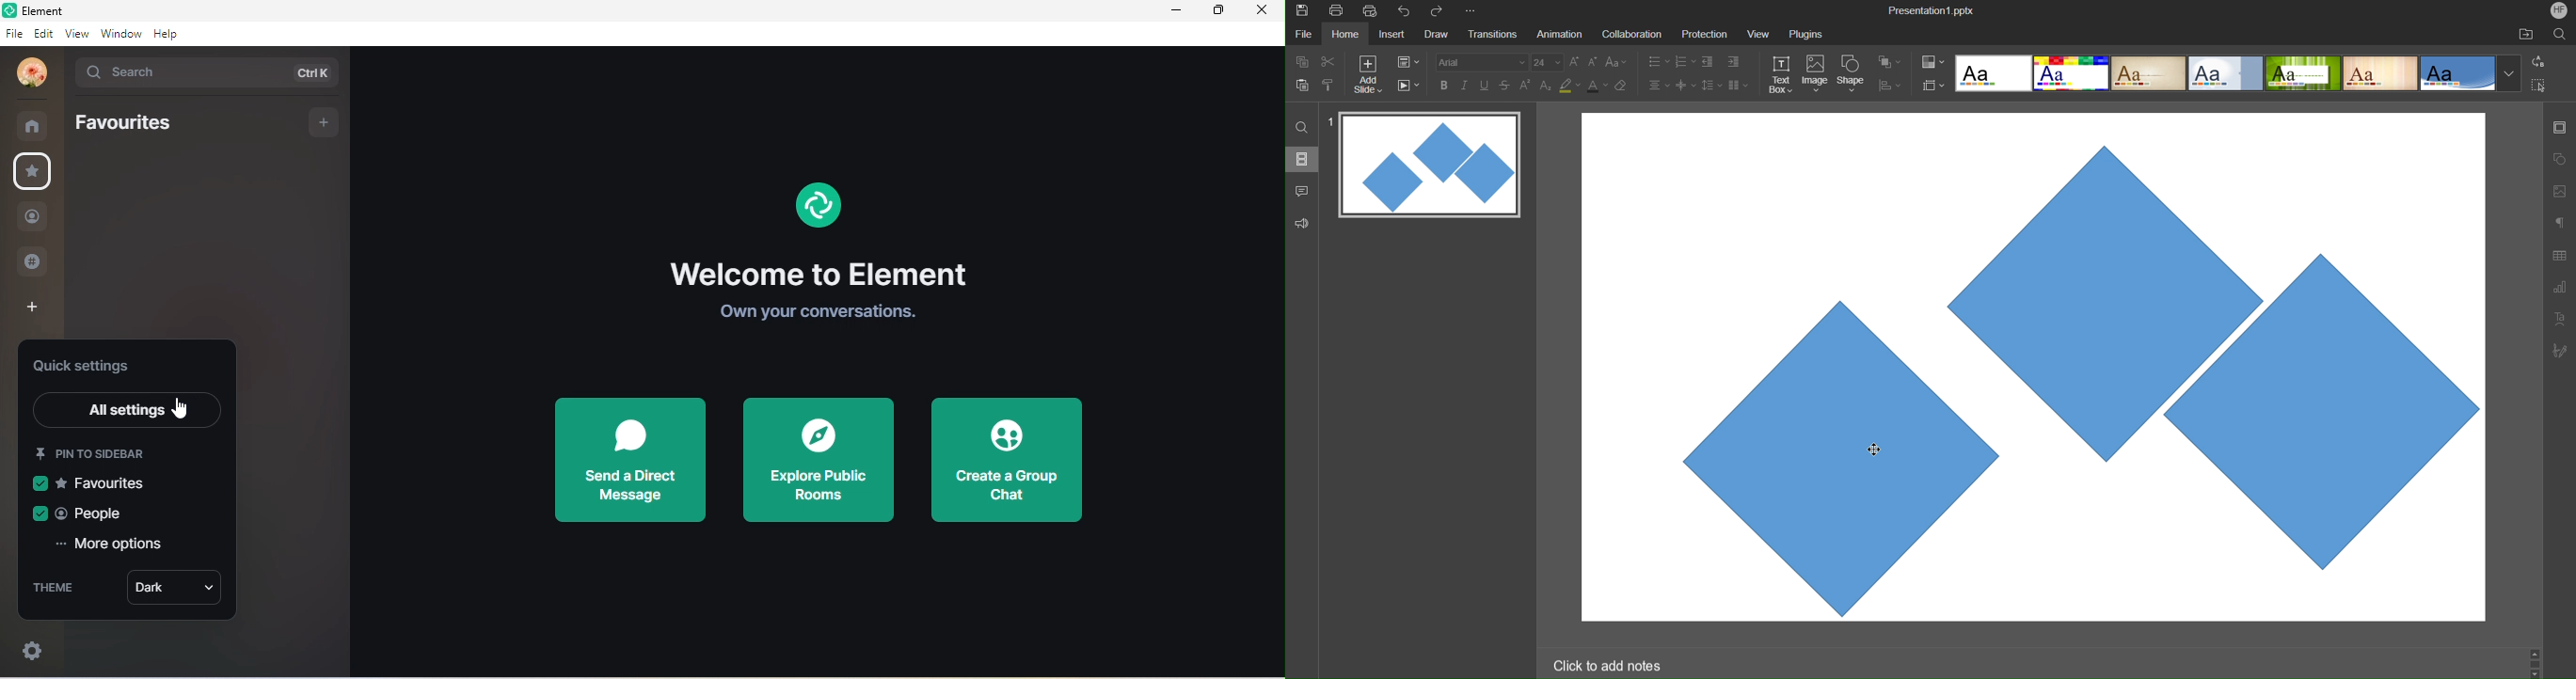 The height and width of the screenshot is (700, 2576). I want to click on support, so click(1305, 222).